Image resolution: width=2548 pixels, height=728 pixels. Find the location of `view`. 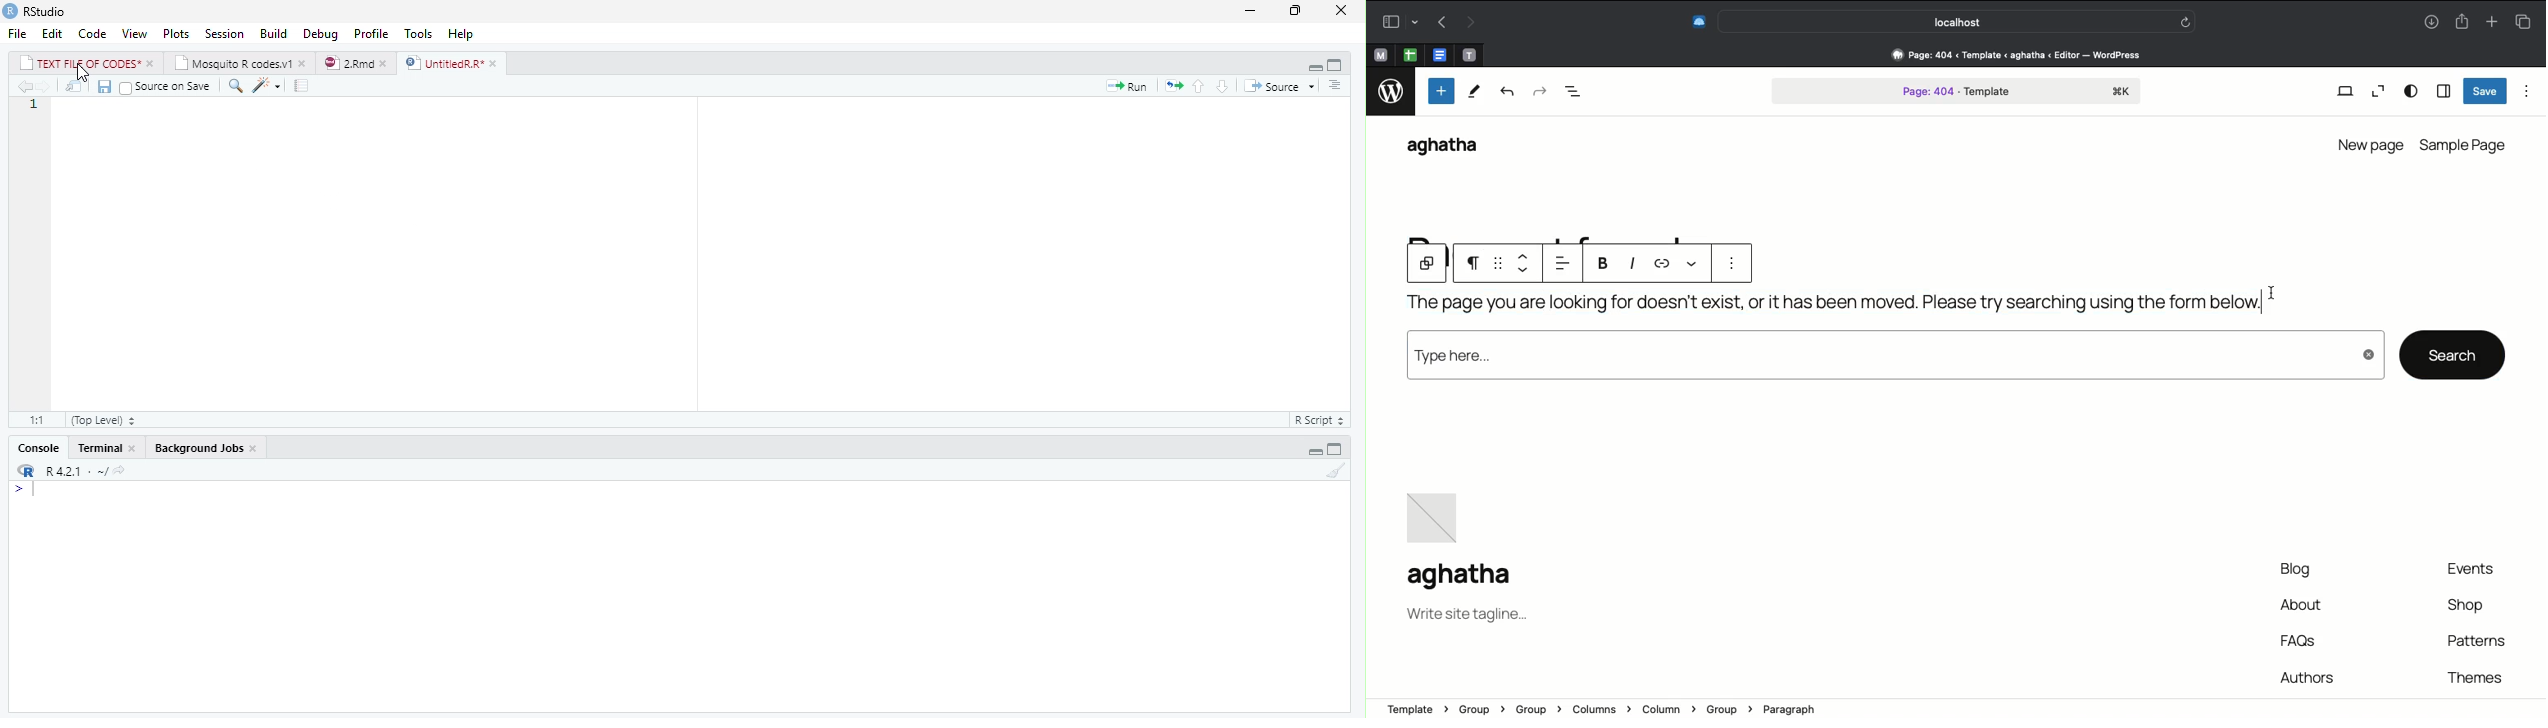

view is located at coordinates (135, 34).